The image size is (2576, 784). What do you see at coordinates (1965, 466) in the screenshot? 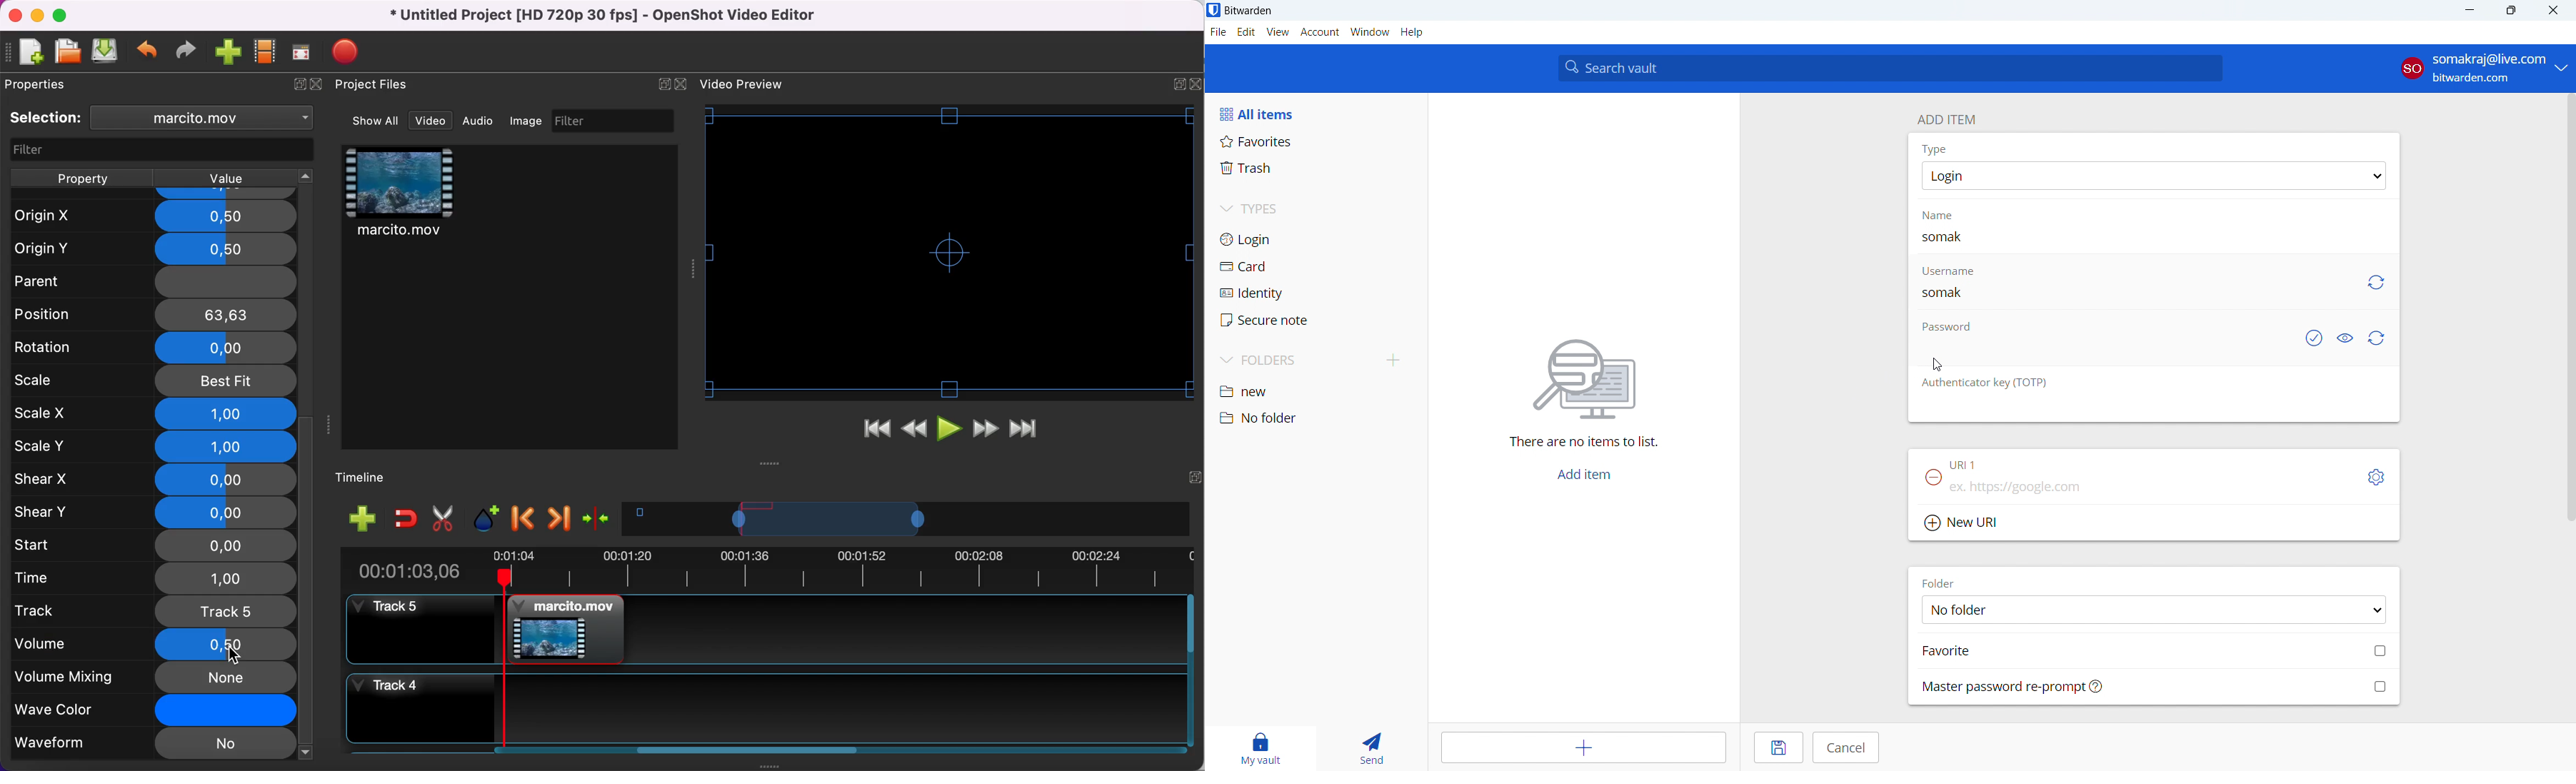
I see `URL 1` at bounding box center [1965, 466].